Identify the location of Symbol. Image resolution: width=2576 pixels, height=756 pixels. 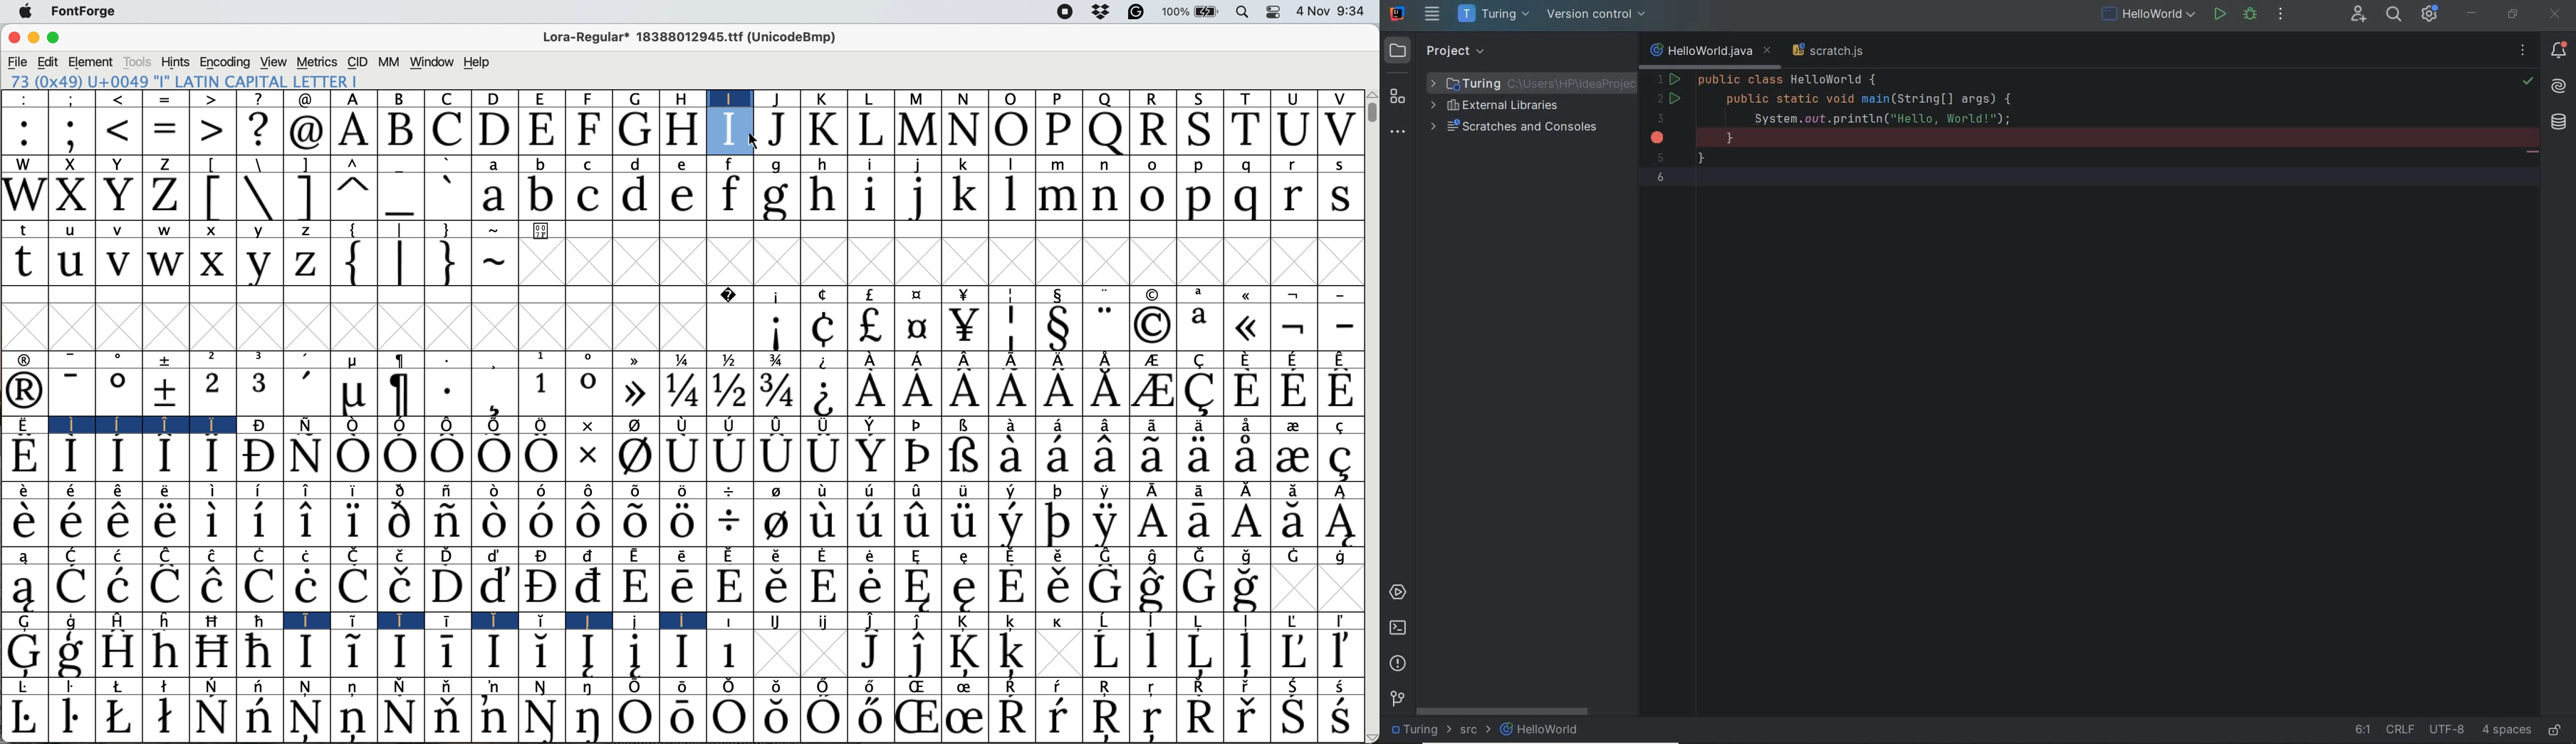
(1341, 653).